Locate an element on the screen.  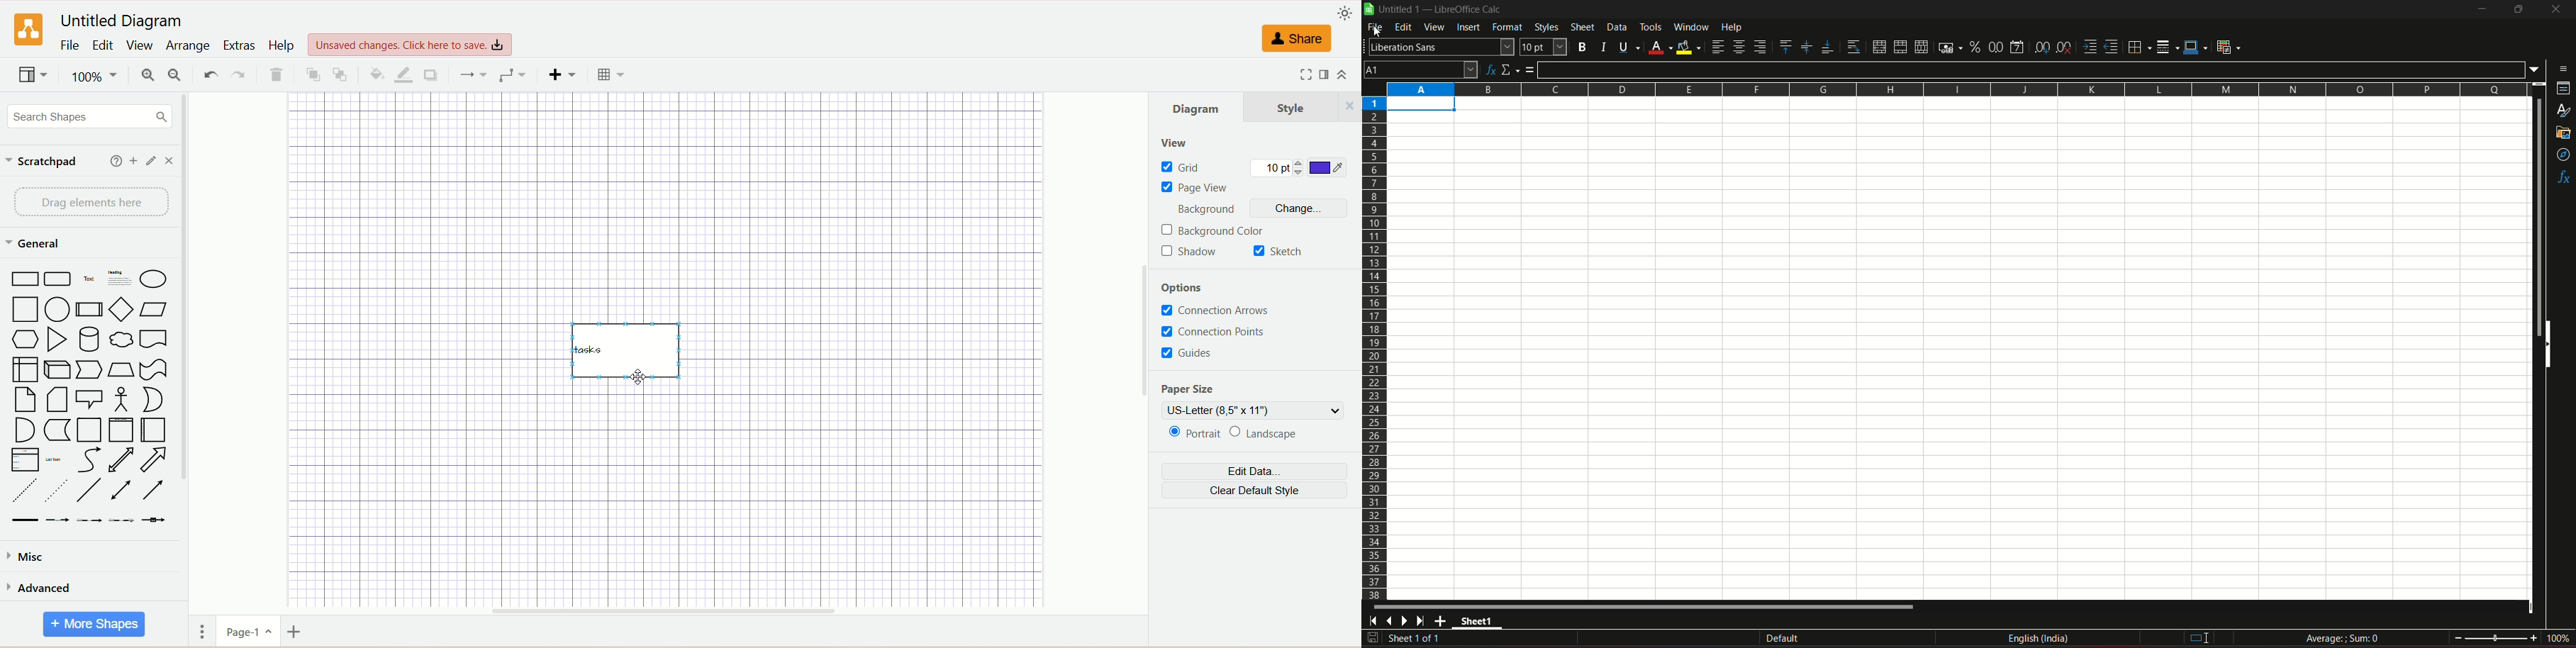
US-letter (8,5" x 11") is located at coordinates (1252, 410).